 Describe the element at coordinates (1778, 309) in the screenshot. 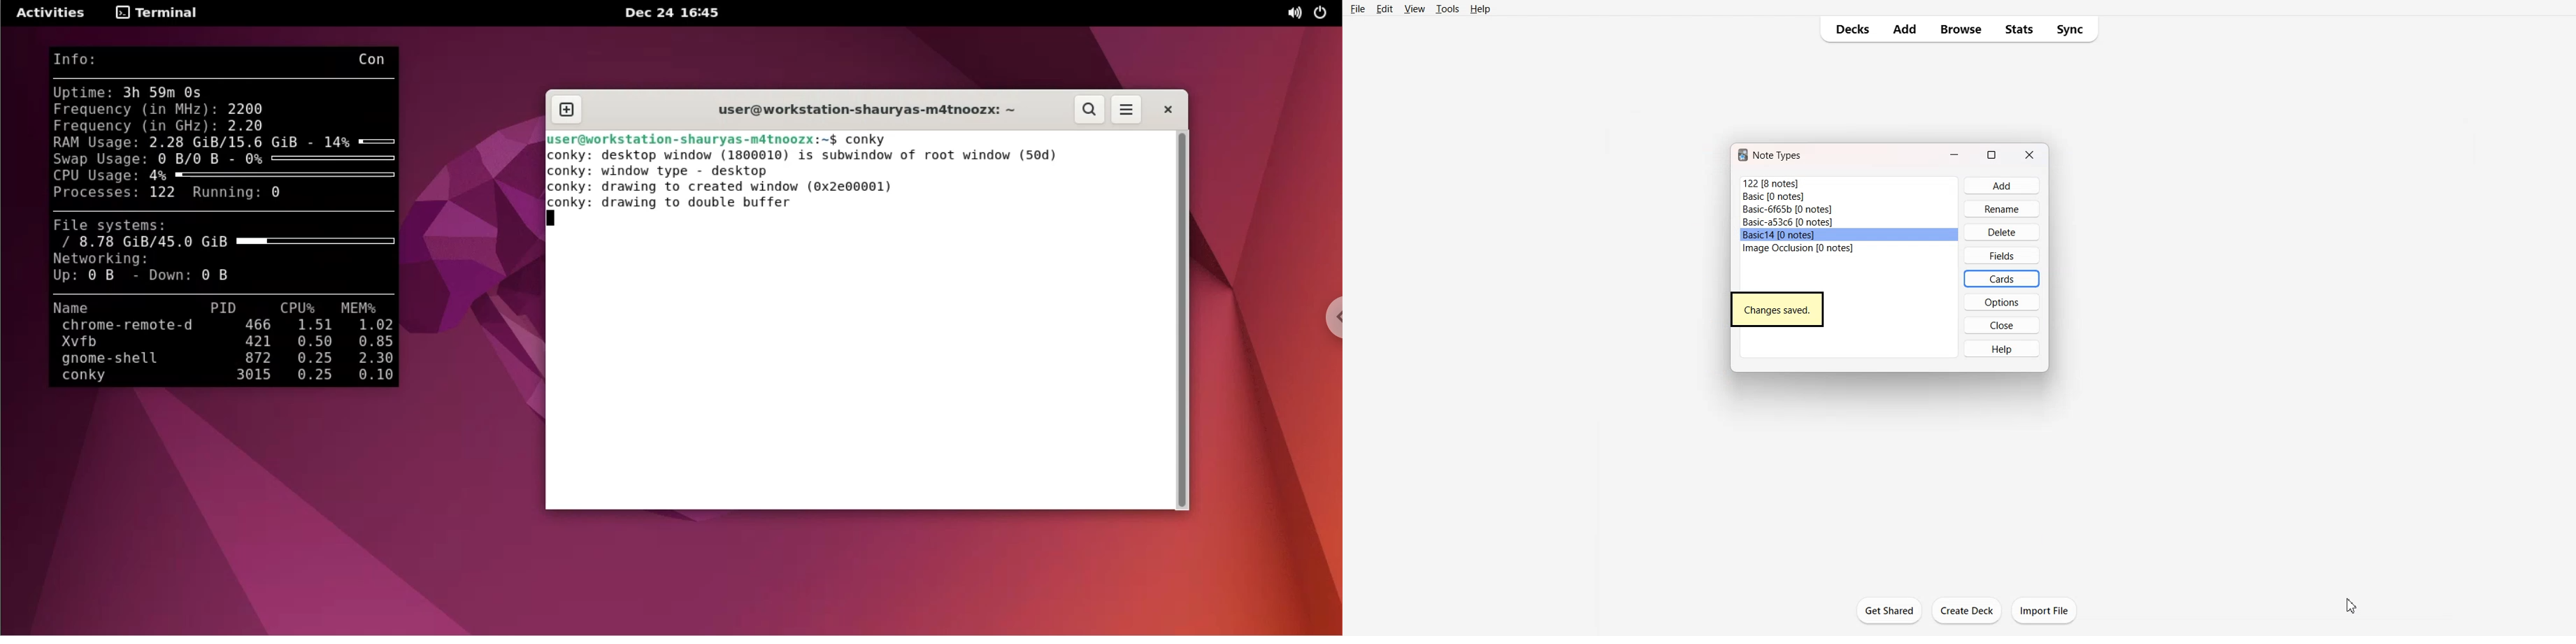

I see `Text` at that location.